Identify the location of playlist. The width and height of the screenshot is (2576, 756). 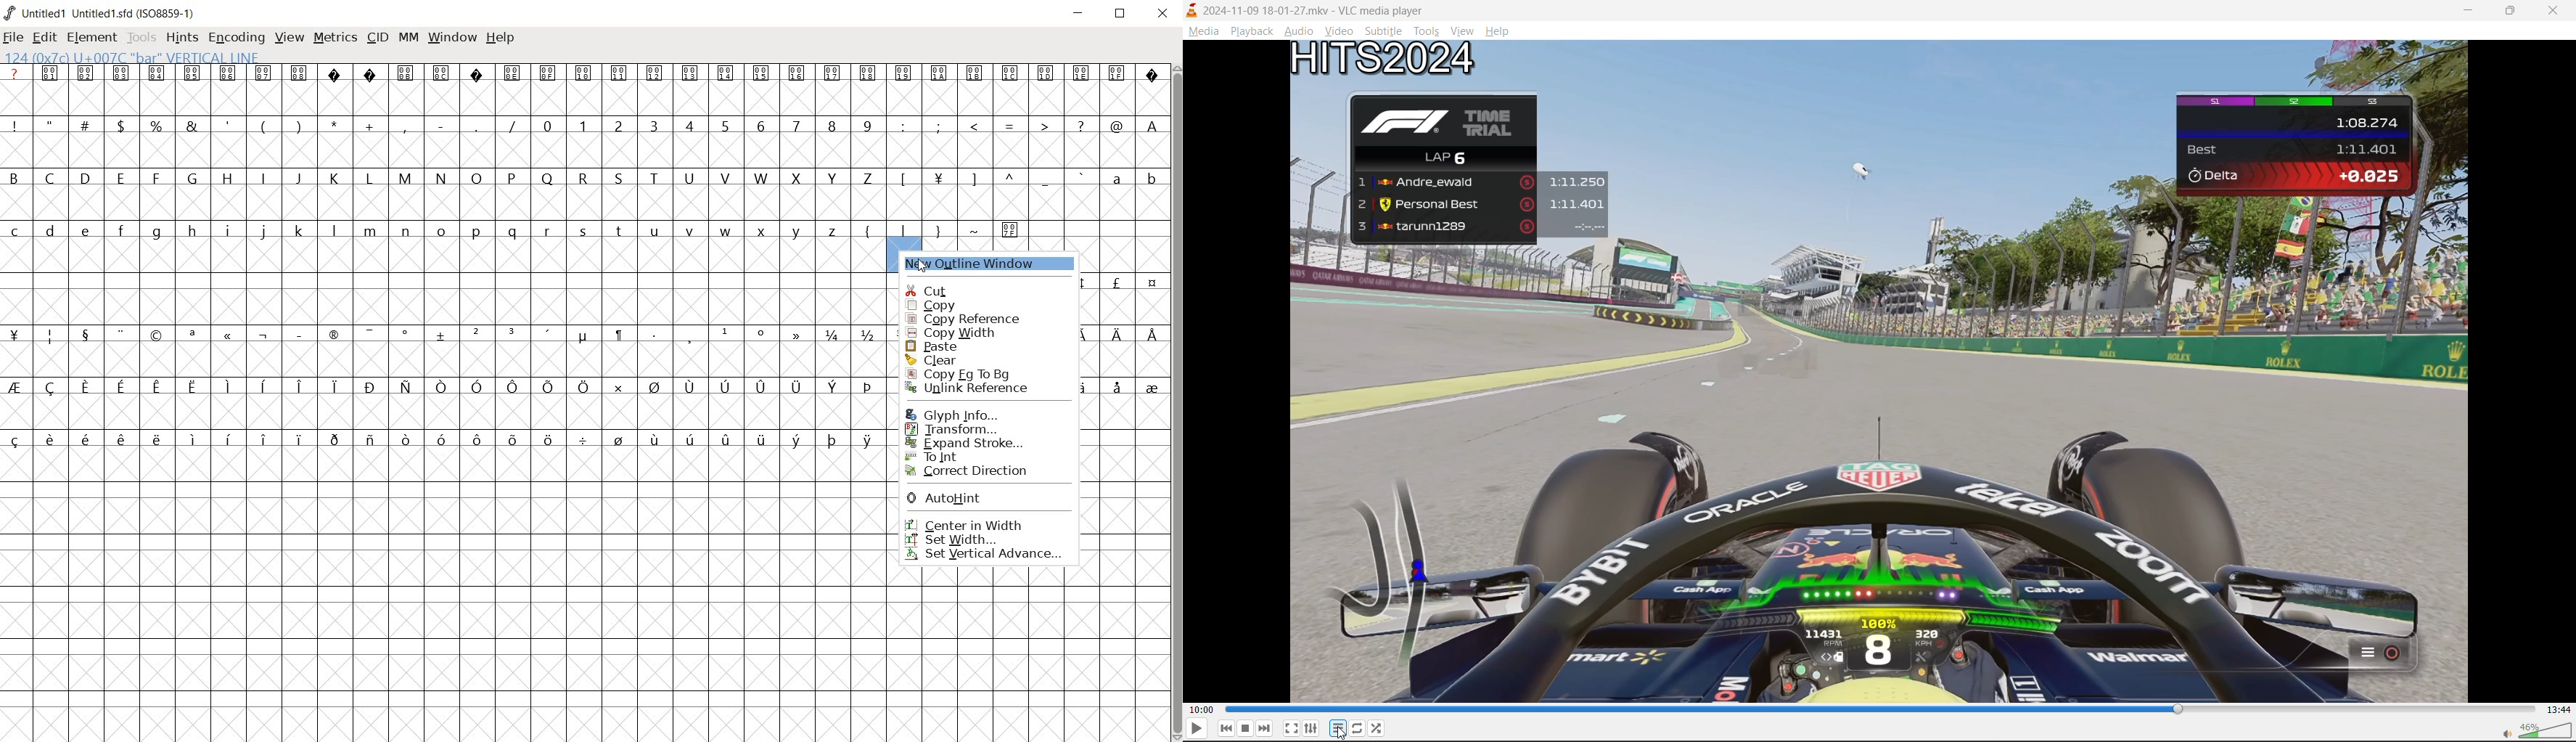
(1336, 727).